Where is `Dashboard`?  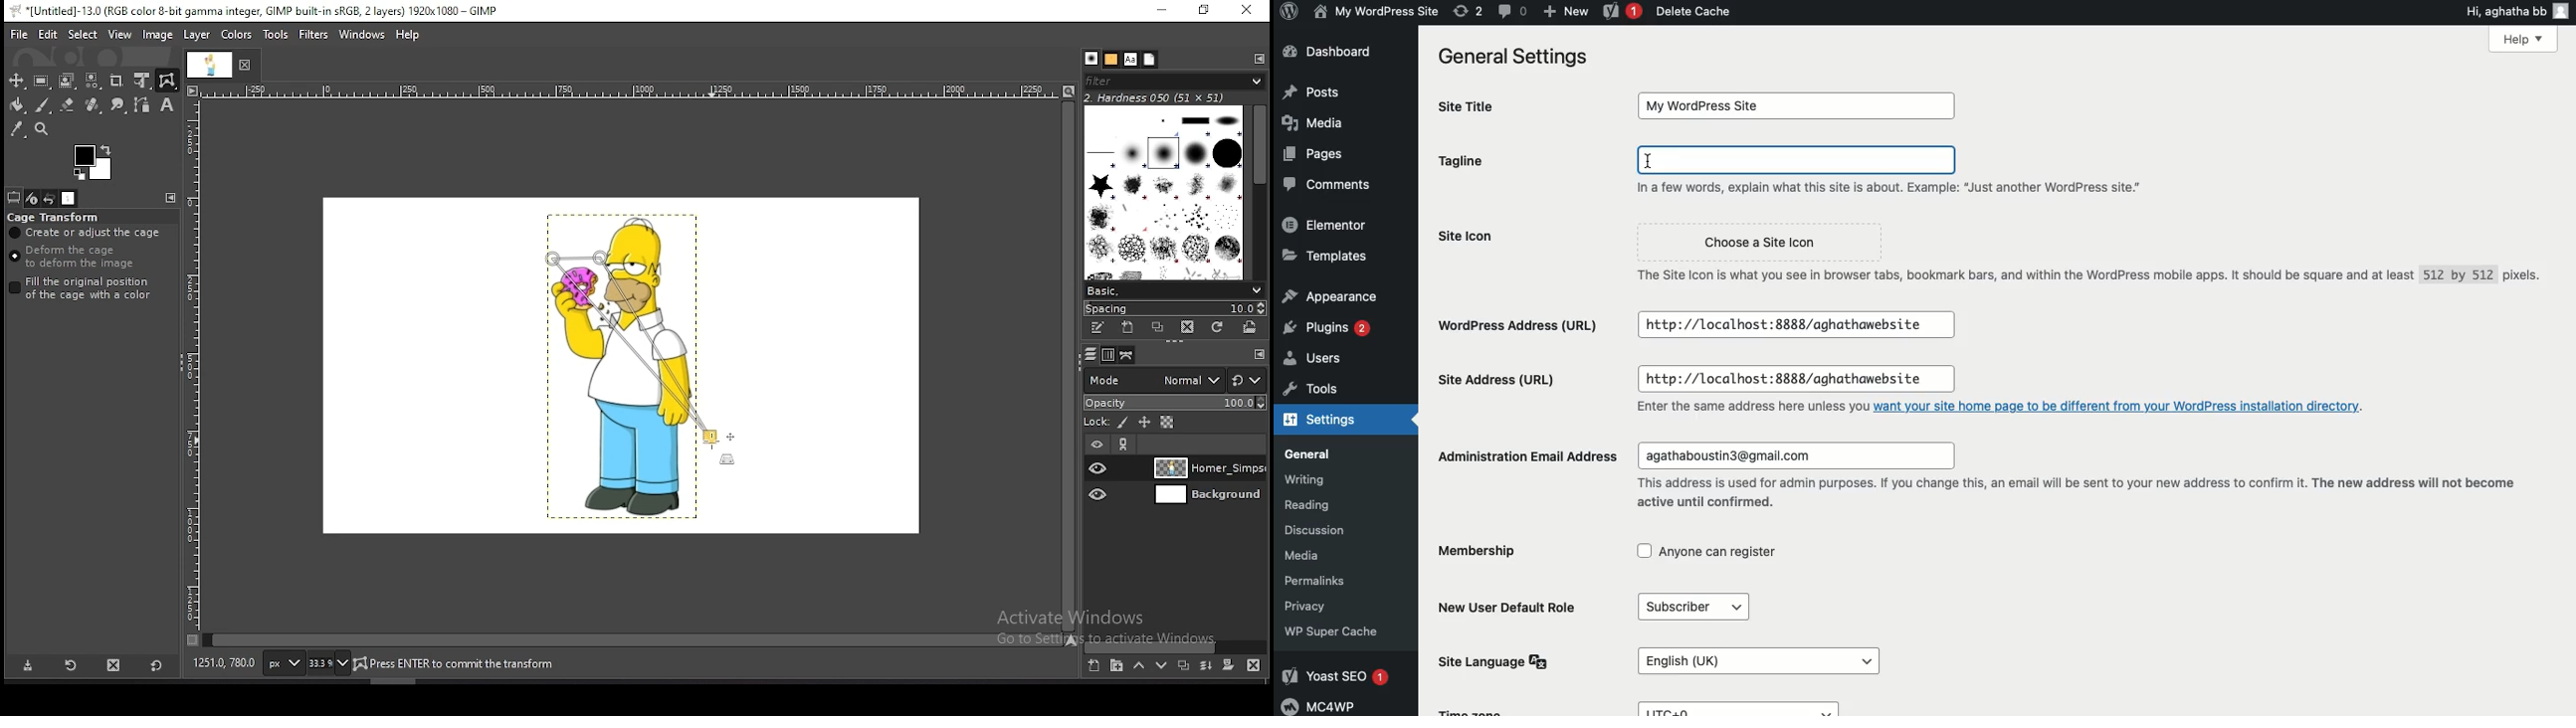 Dashboard is located at coordinates (1332, 52).